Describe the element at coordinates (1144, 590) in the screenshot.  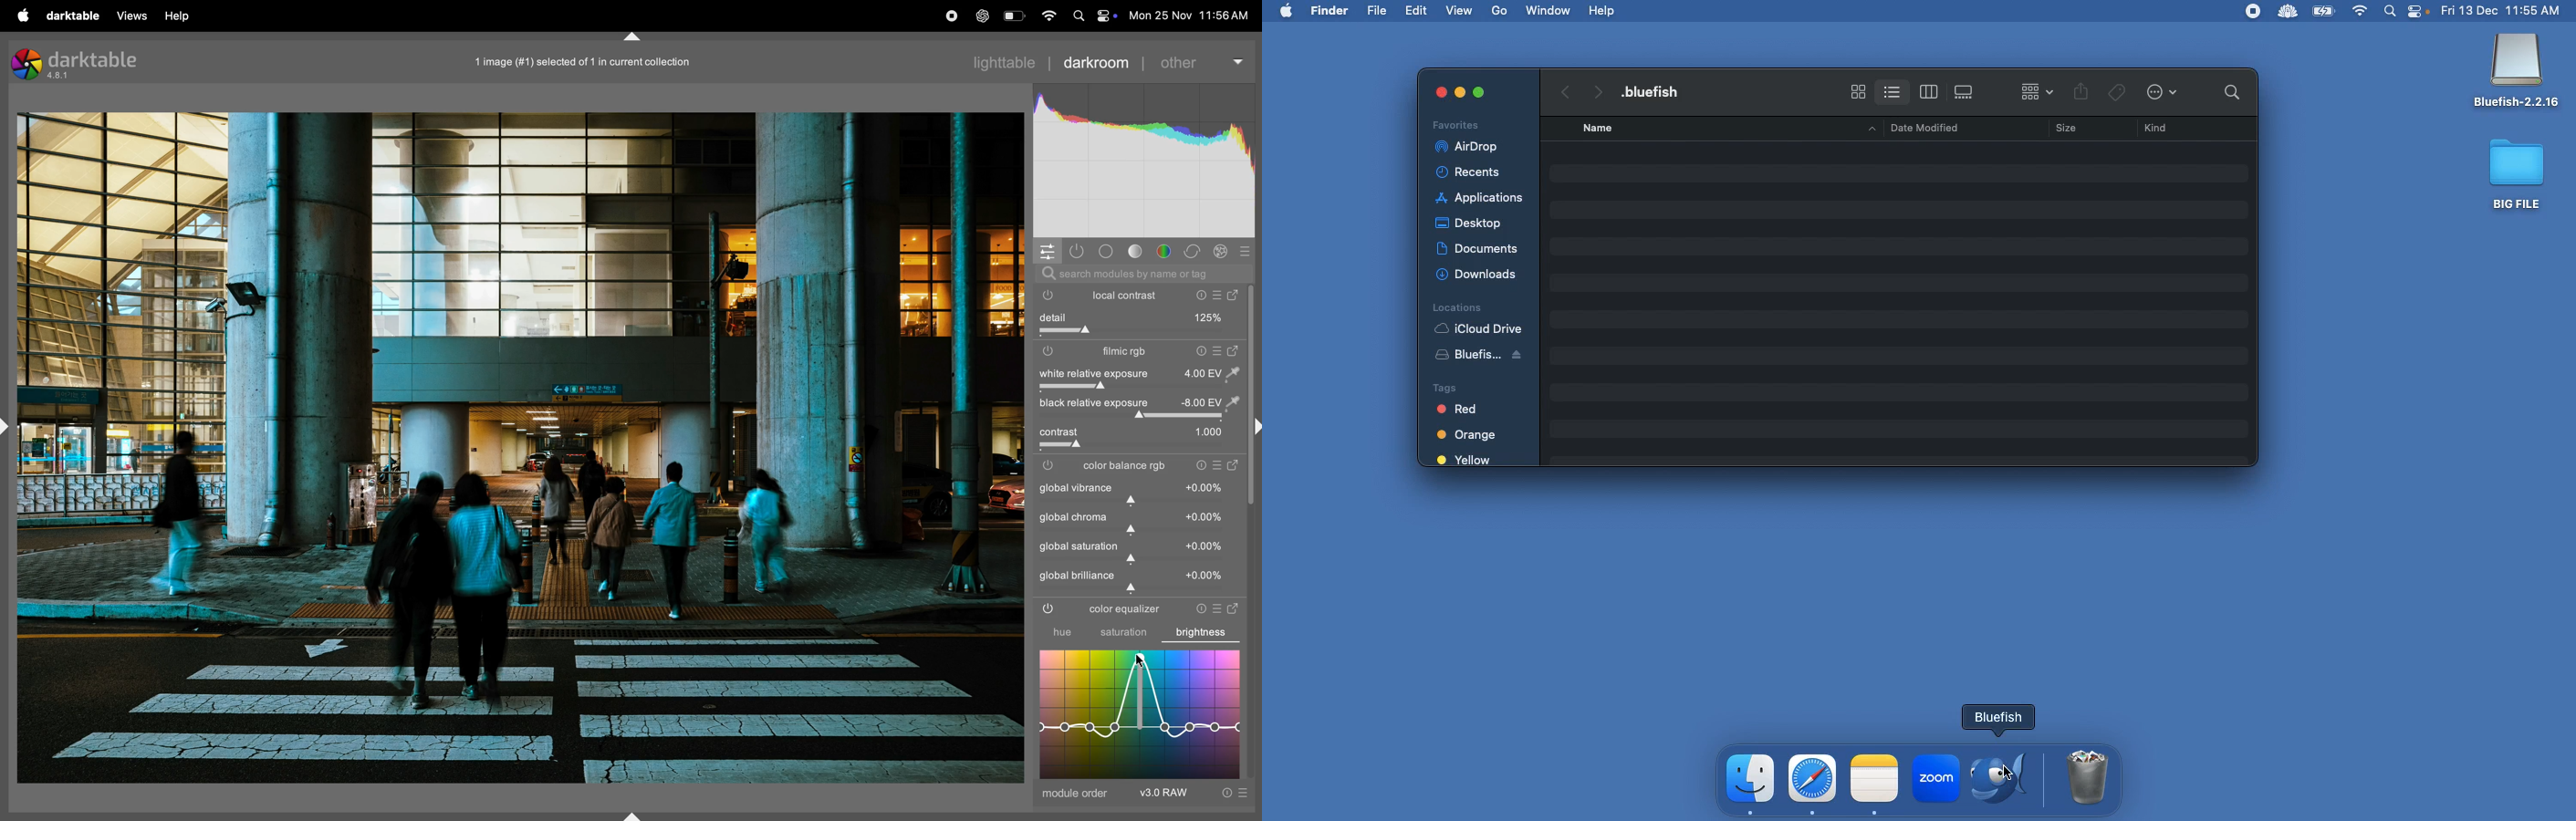
I see `slider` at that location.